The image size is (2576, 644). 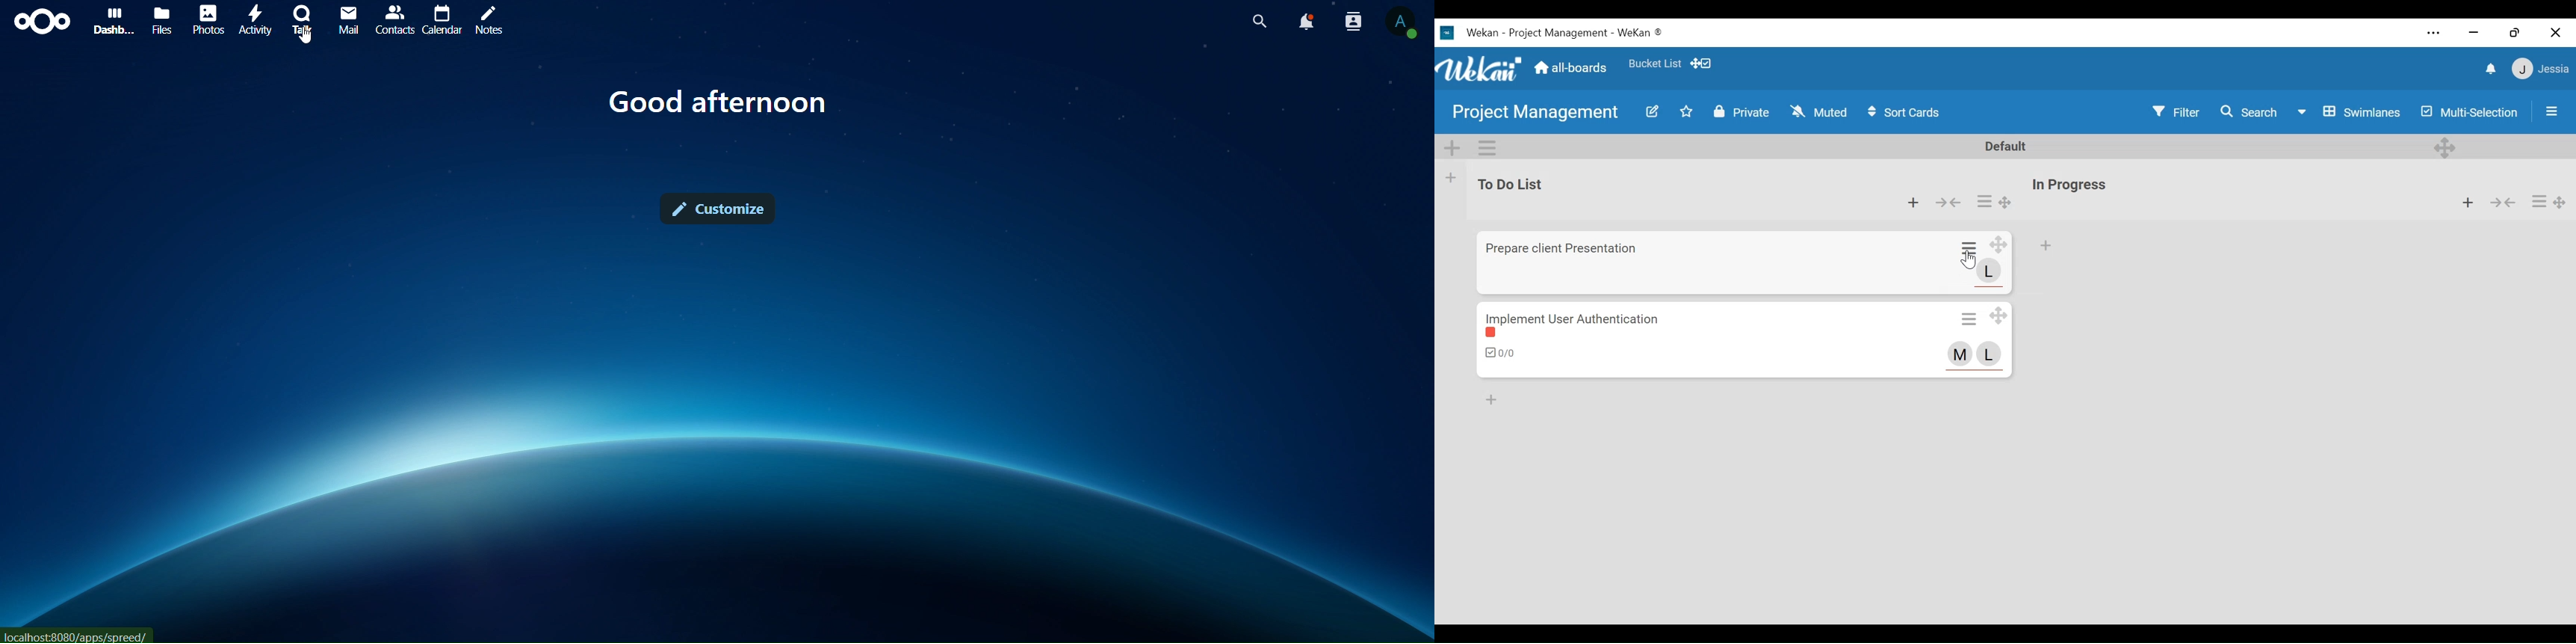 What do you see at coordinates (2514, 33) in the screenshot?
I see `restore` at bounding box center [2514, 33].